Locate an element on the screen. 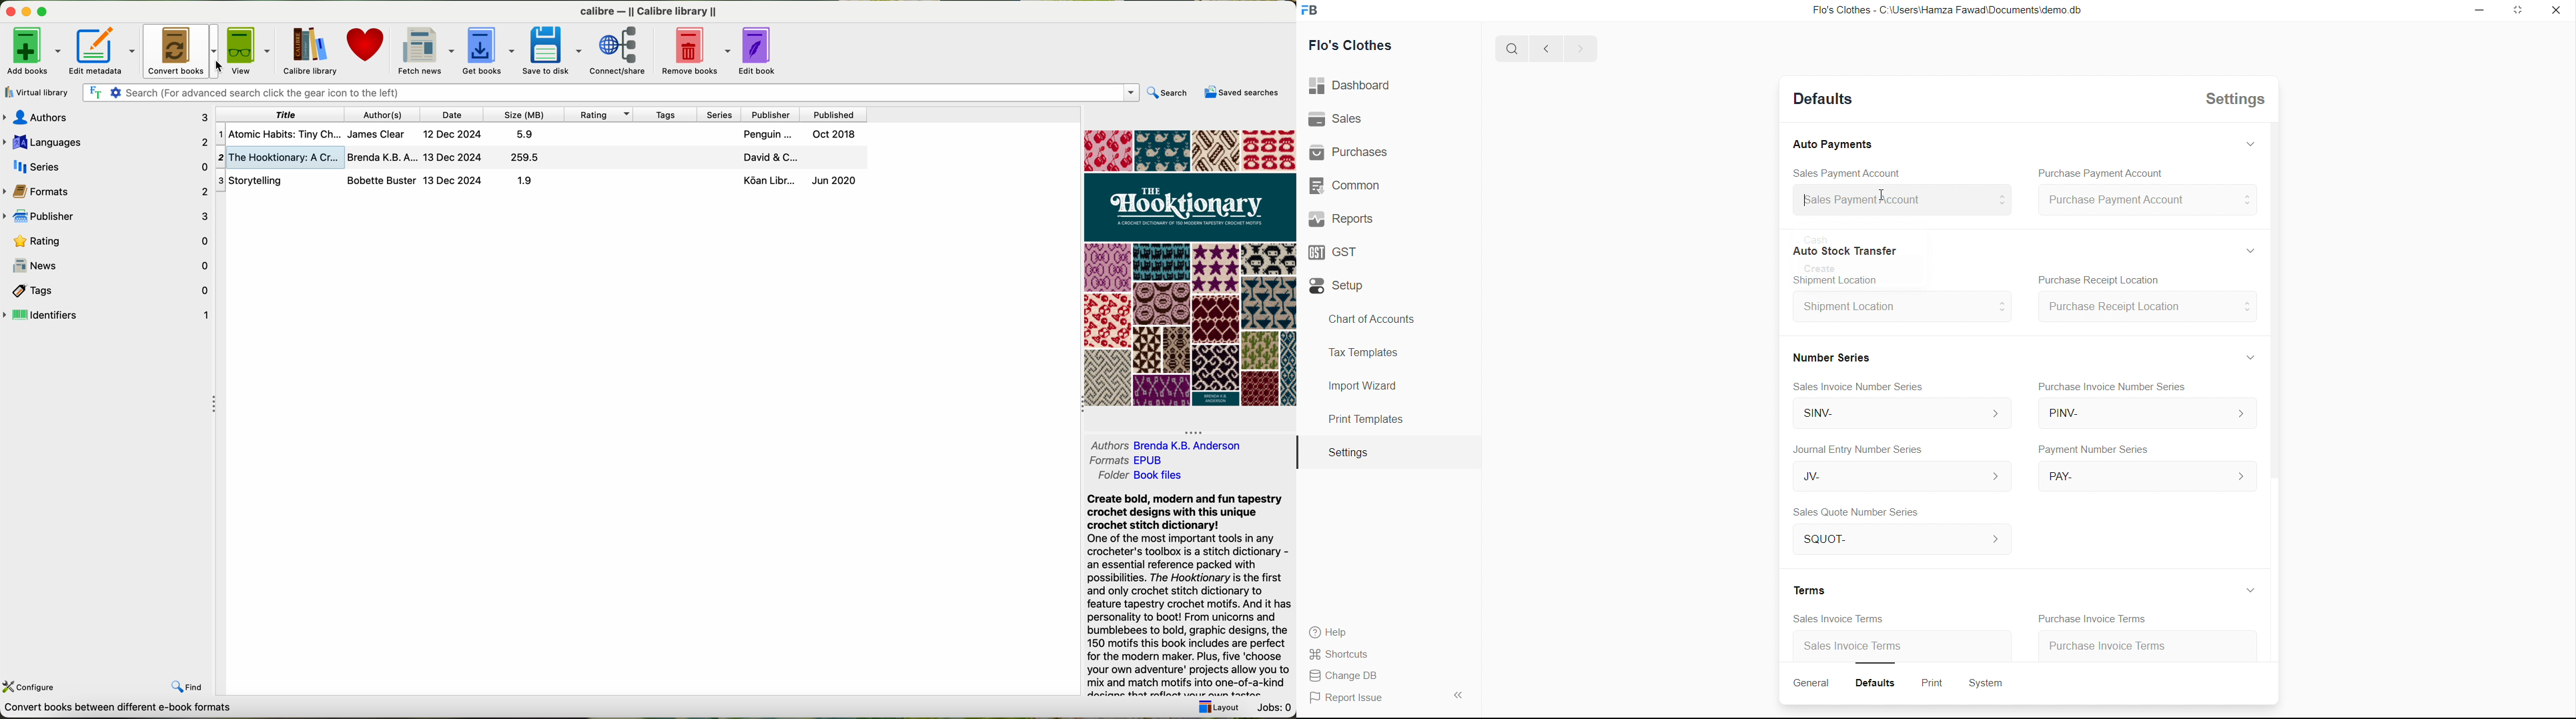 The height and width of the screenshot is (728, 2576). edit metadata is located at coordinates (103, 51).